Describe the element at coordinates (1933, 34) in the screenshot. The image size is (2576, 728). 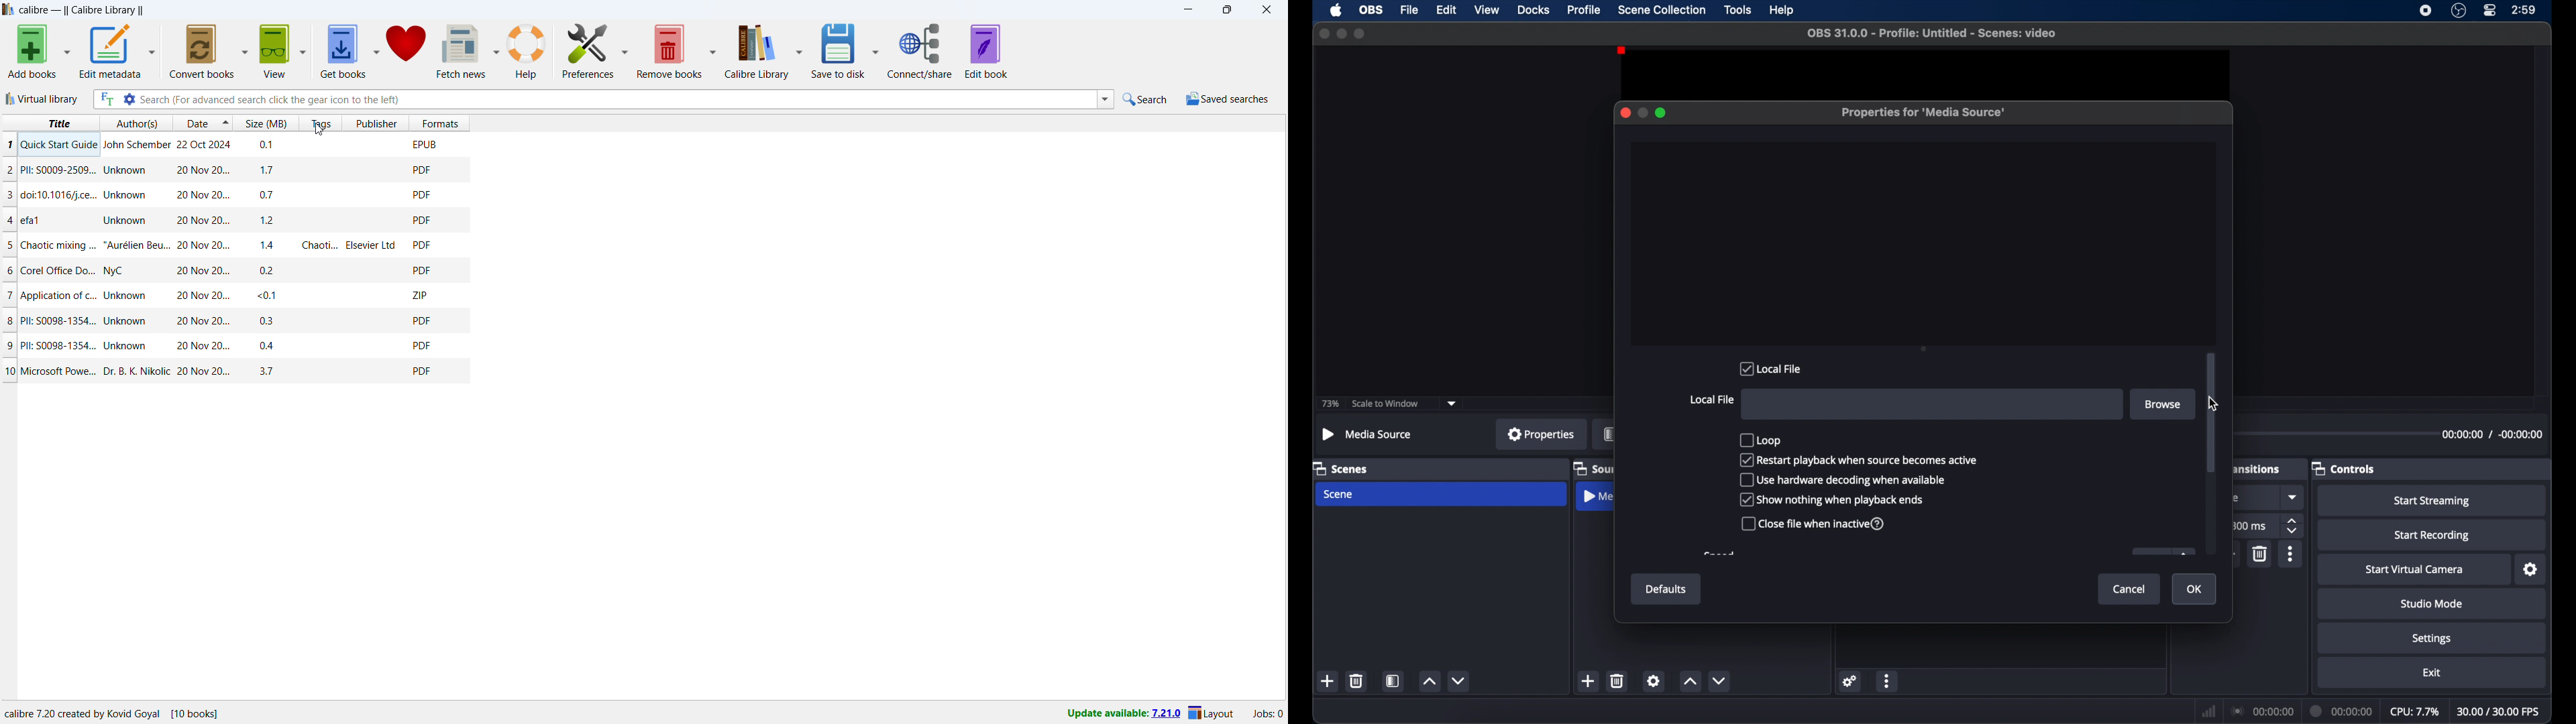
I see `file name` at that location.